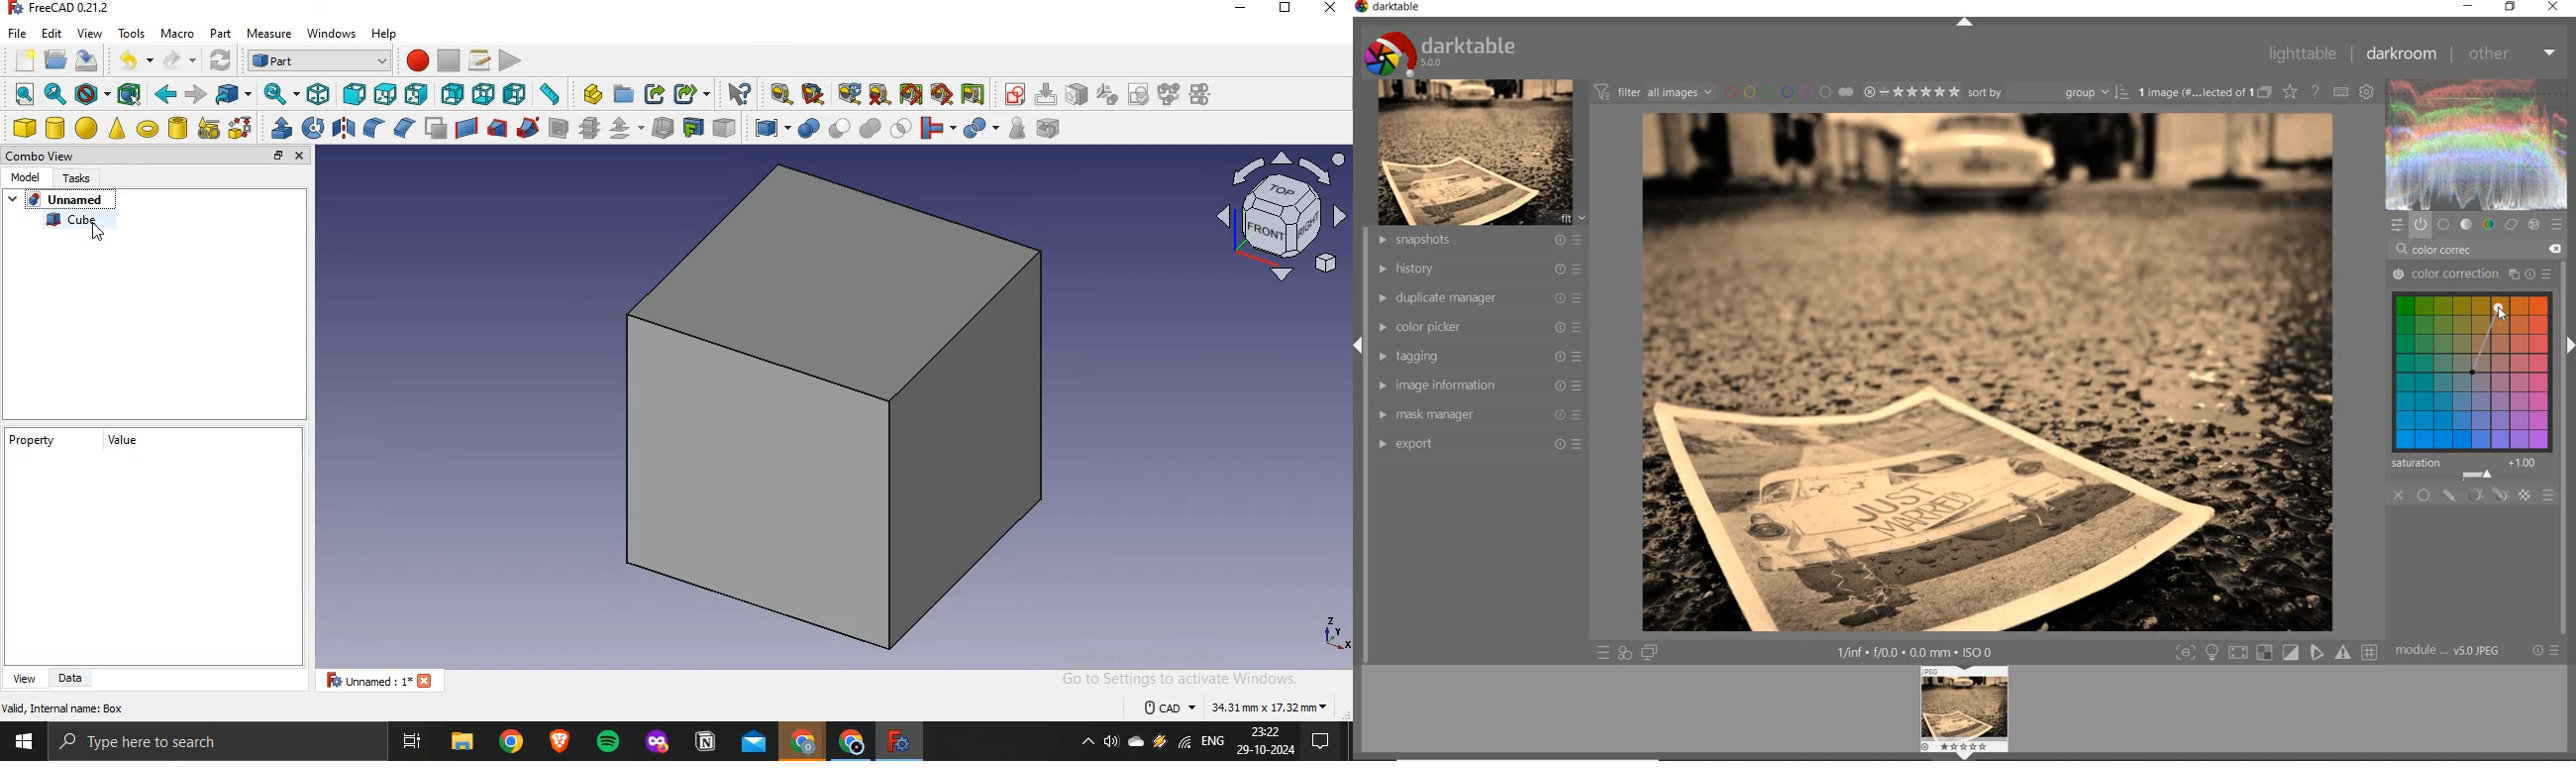 Image resolution: width=2576 pixels, height=784 pixels. Describe the element at coordinates (128, 439) in the screenshot. I see `value` at that location.